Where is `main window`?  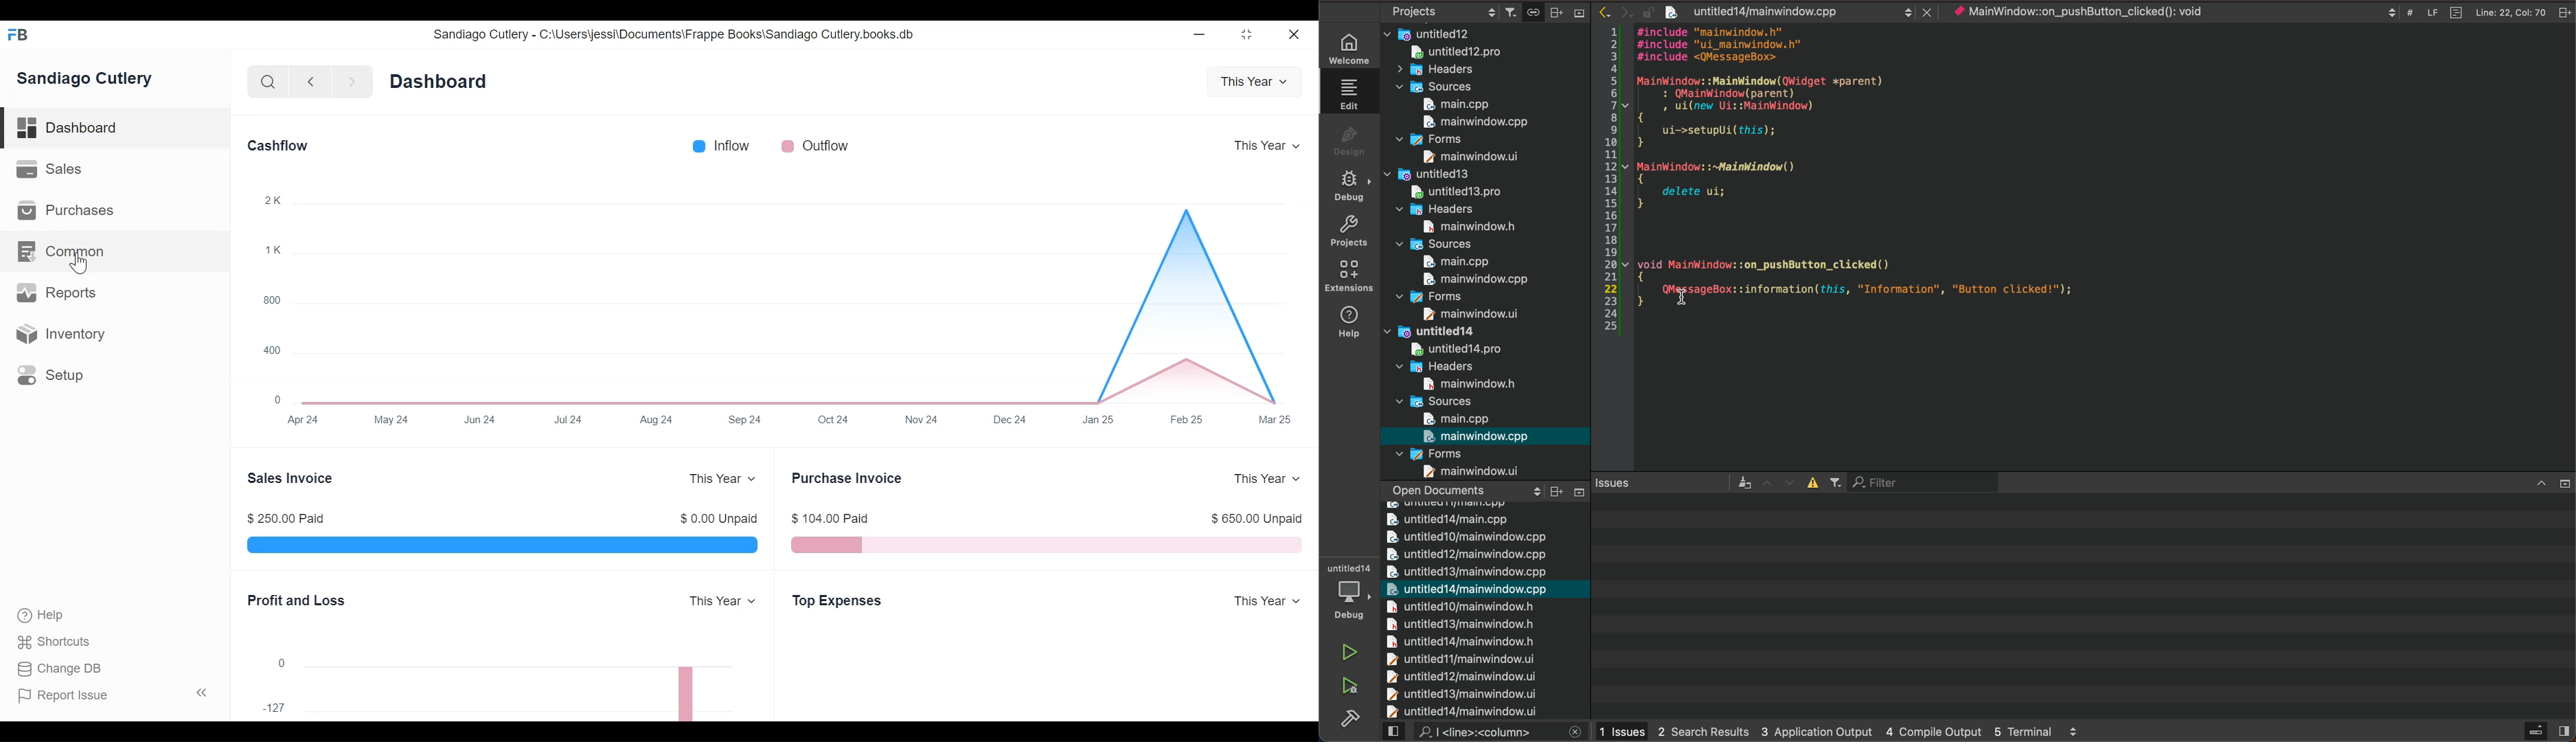
main window is located at coordinates (1464, 156).